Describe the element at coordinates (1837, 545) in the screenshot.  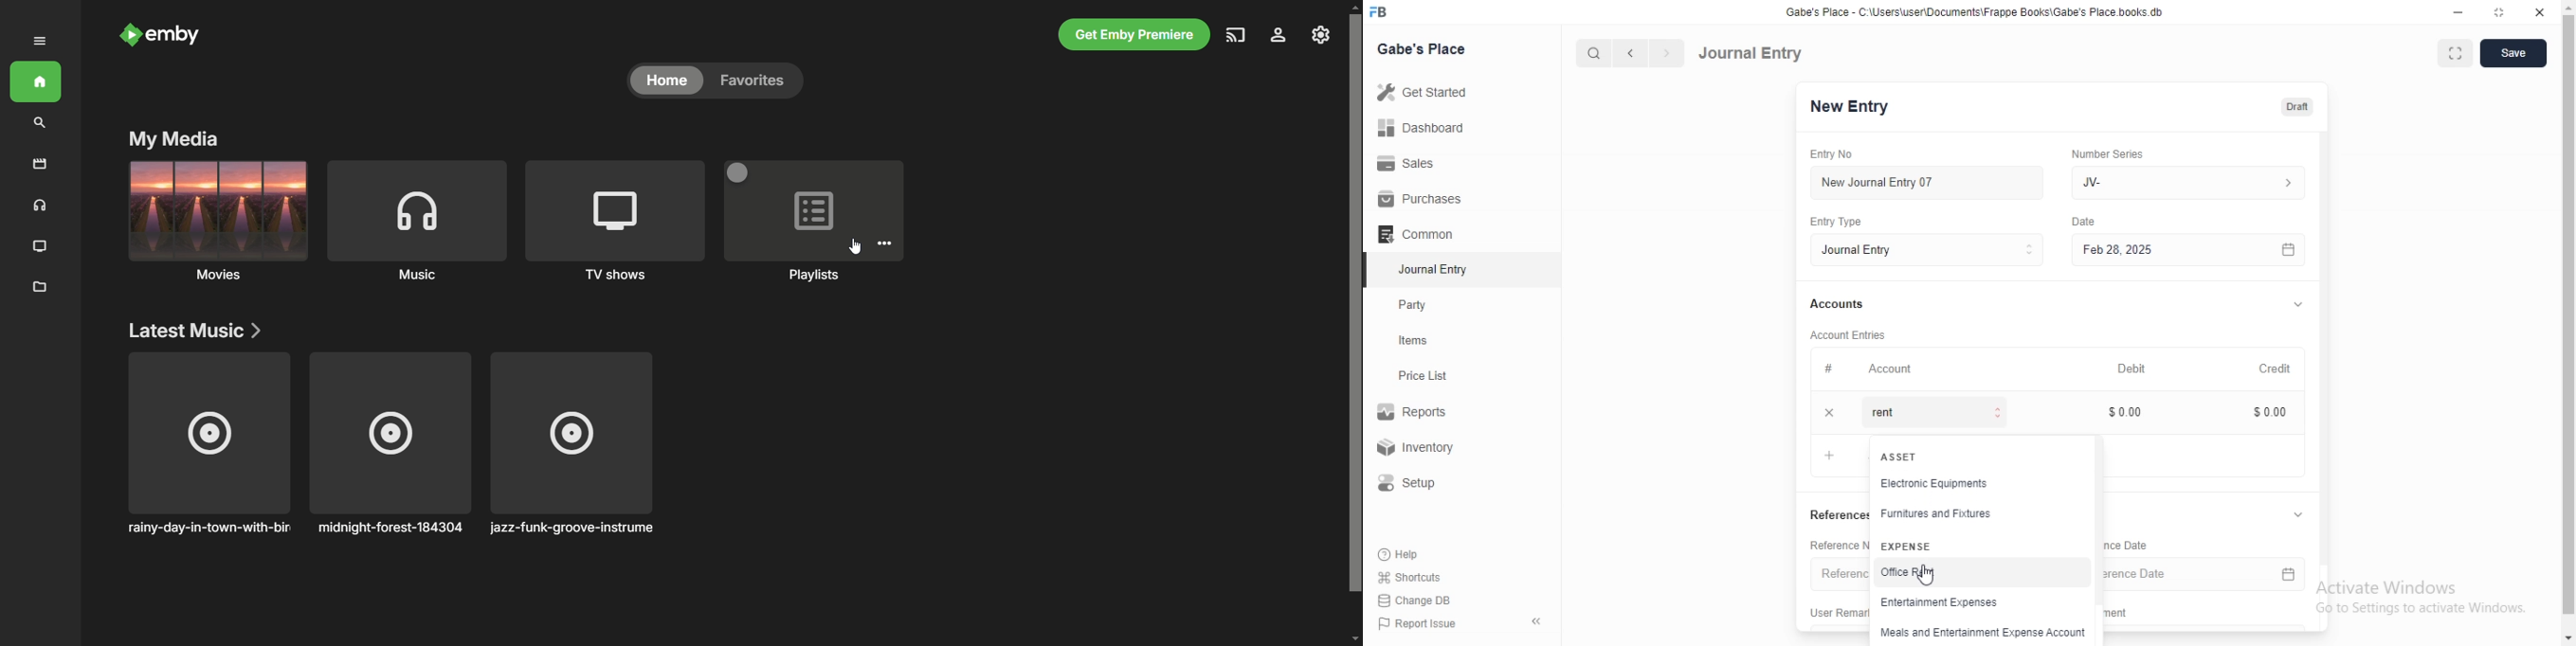
I see `‘Reference Number` at that location.